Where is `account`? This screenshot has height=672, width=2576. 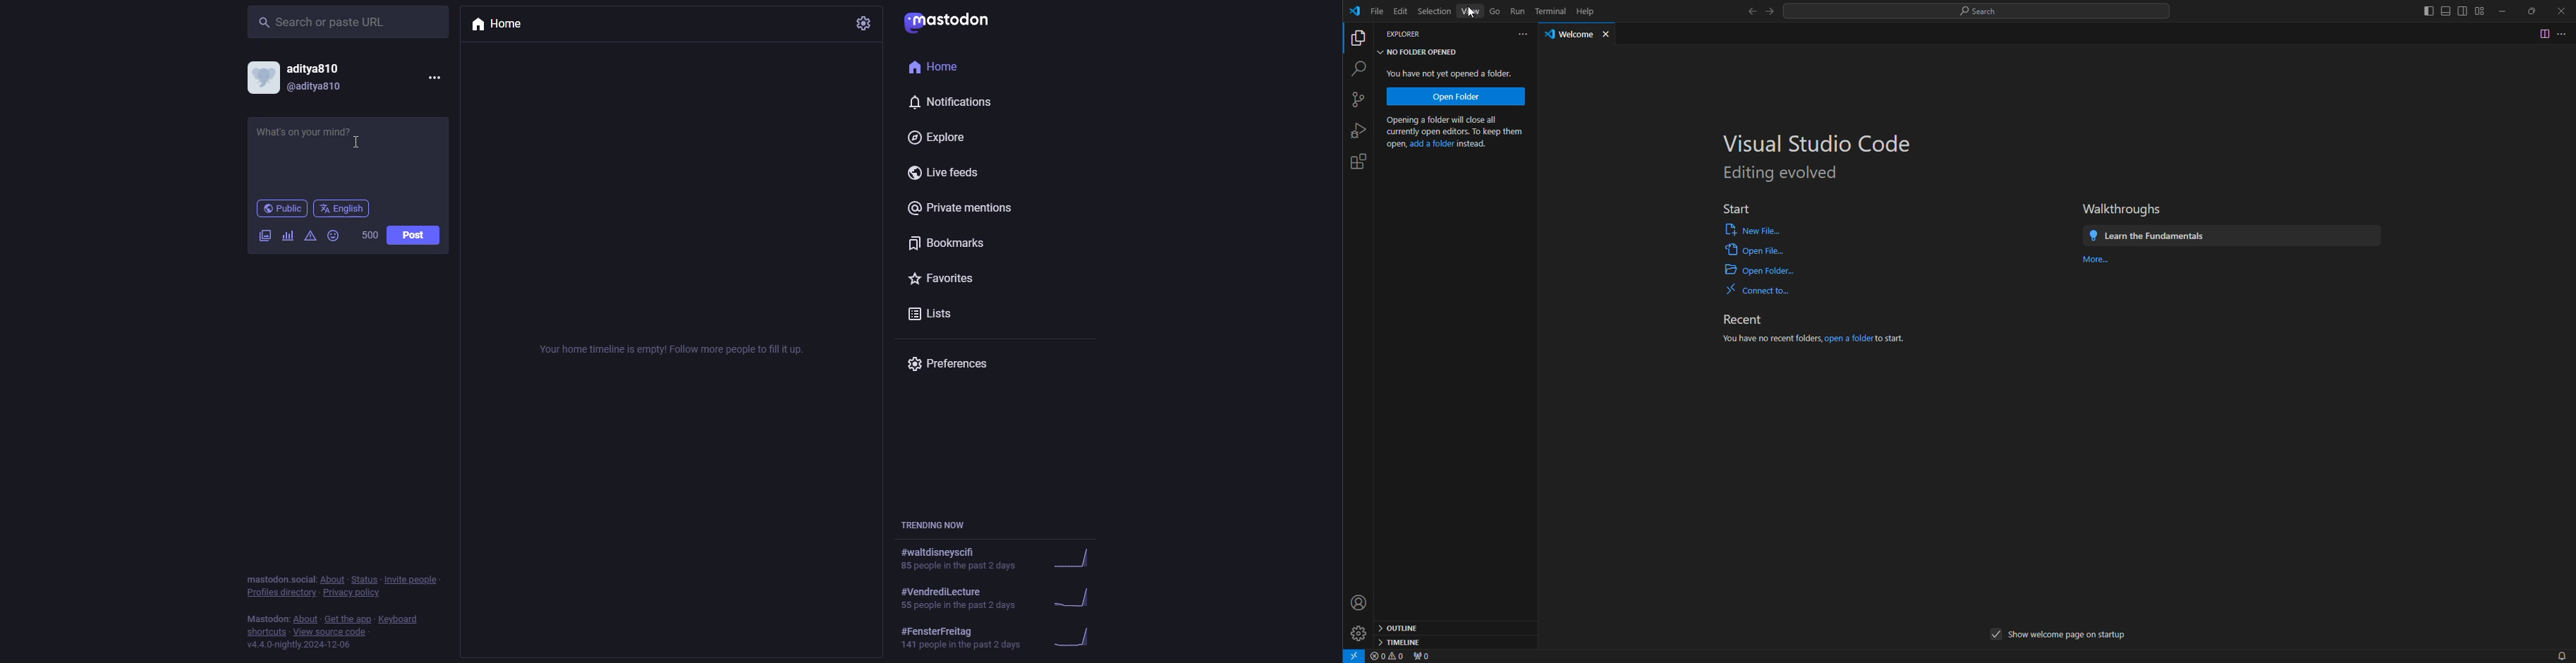
account is located at coordinates (301, 77).